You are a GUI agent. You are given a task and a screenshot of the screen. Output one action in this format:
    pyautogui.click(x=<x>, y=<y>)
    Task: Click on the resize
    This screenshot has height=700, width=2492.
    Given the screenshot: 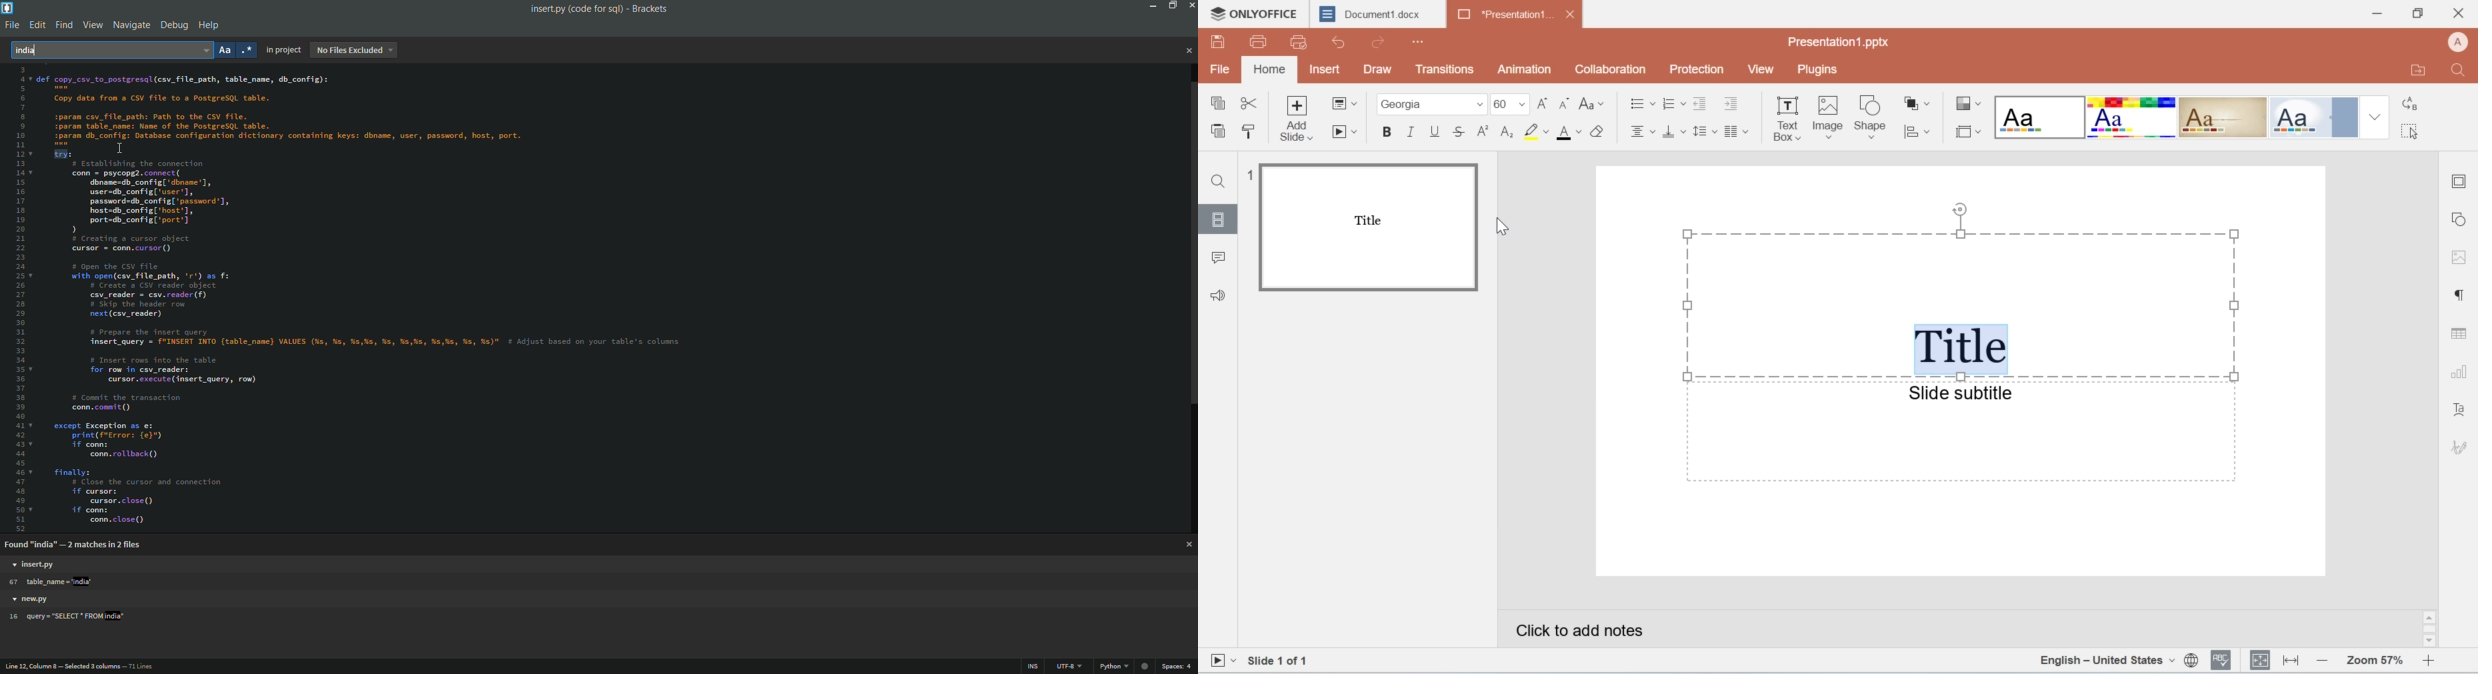 What is the action you would take?
    pyautogui.click(x=2289, y=662)
    